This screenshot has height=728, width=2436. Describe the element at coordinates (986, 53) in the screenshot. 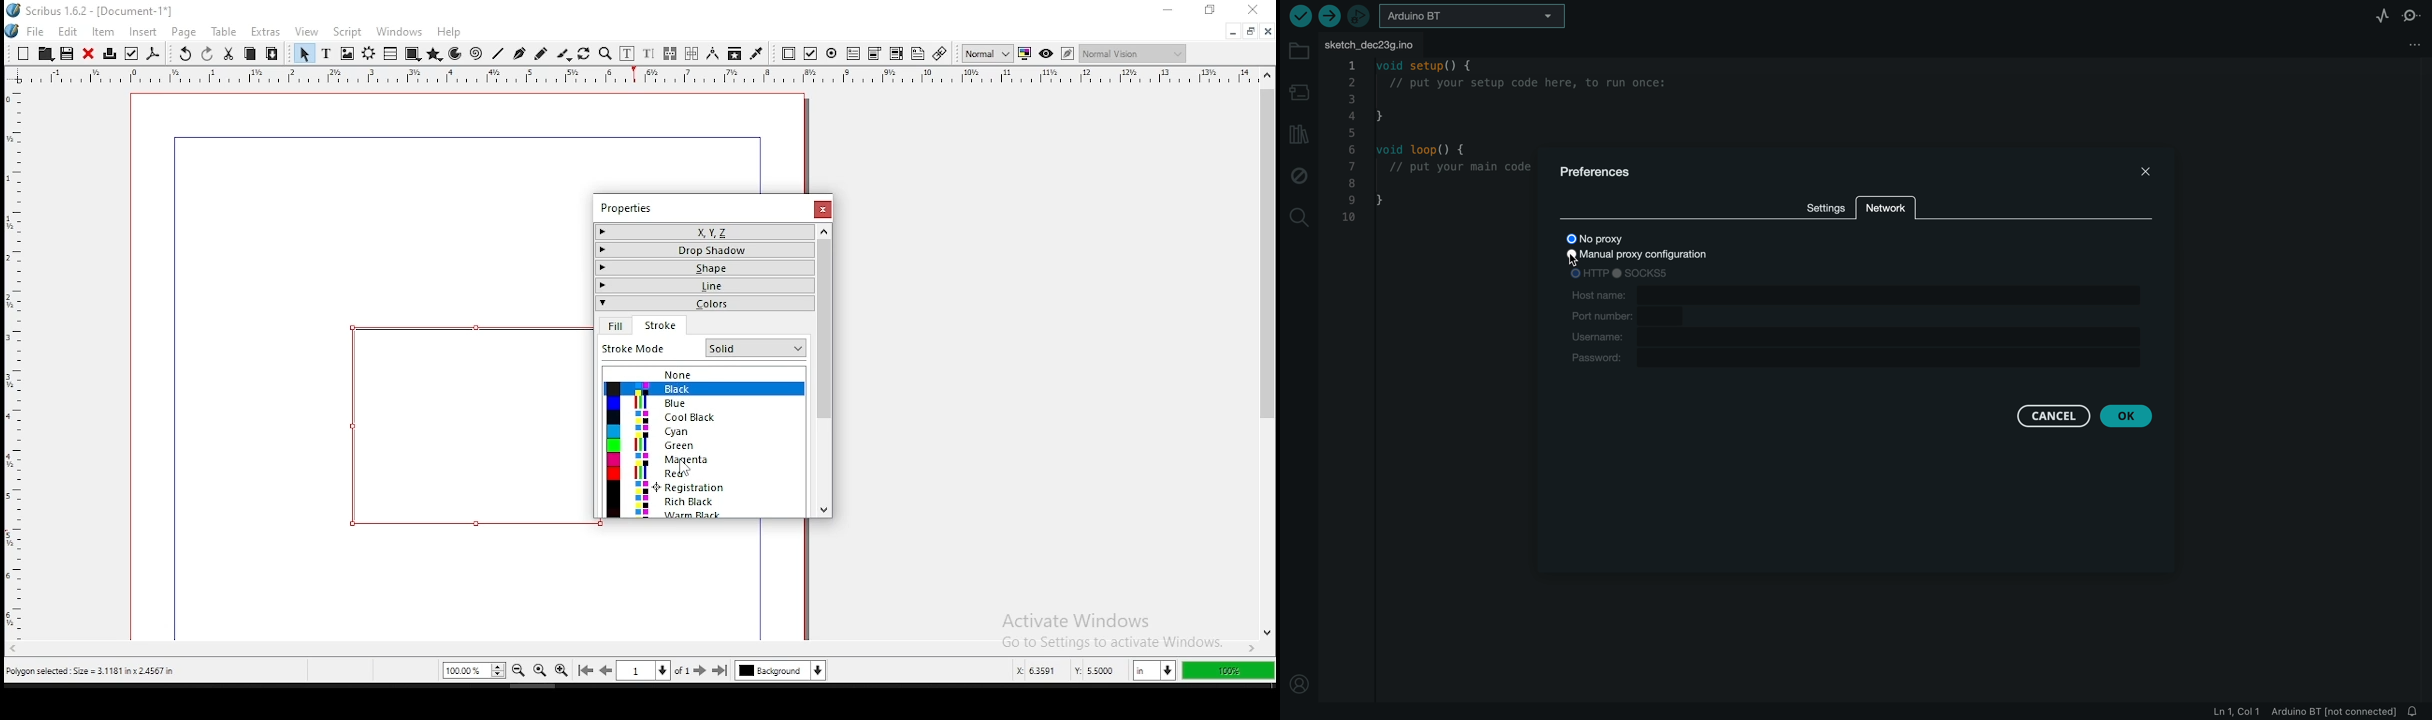

I see `toggle image preview quality` at that location.